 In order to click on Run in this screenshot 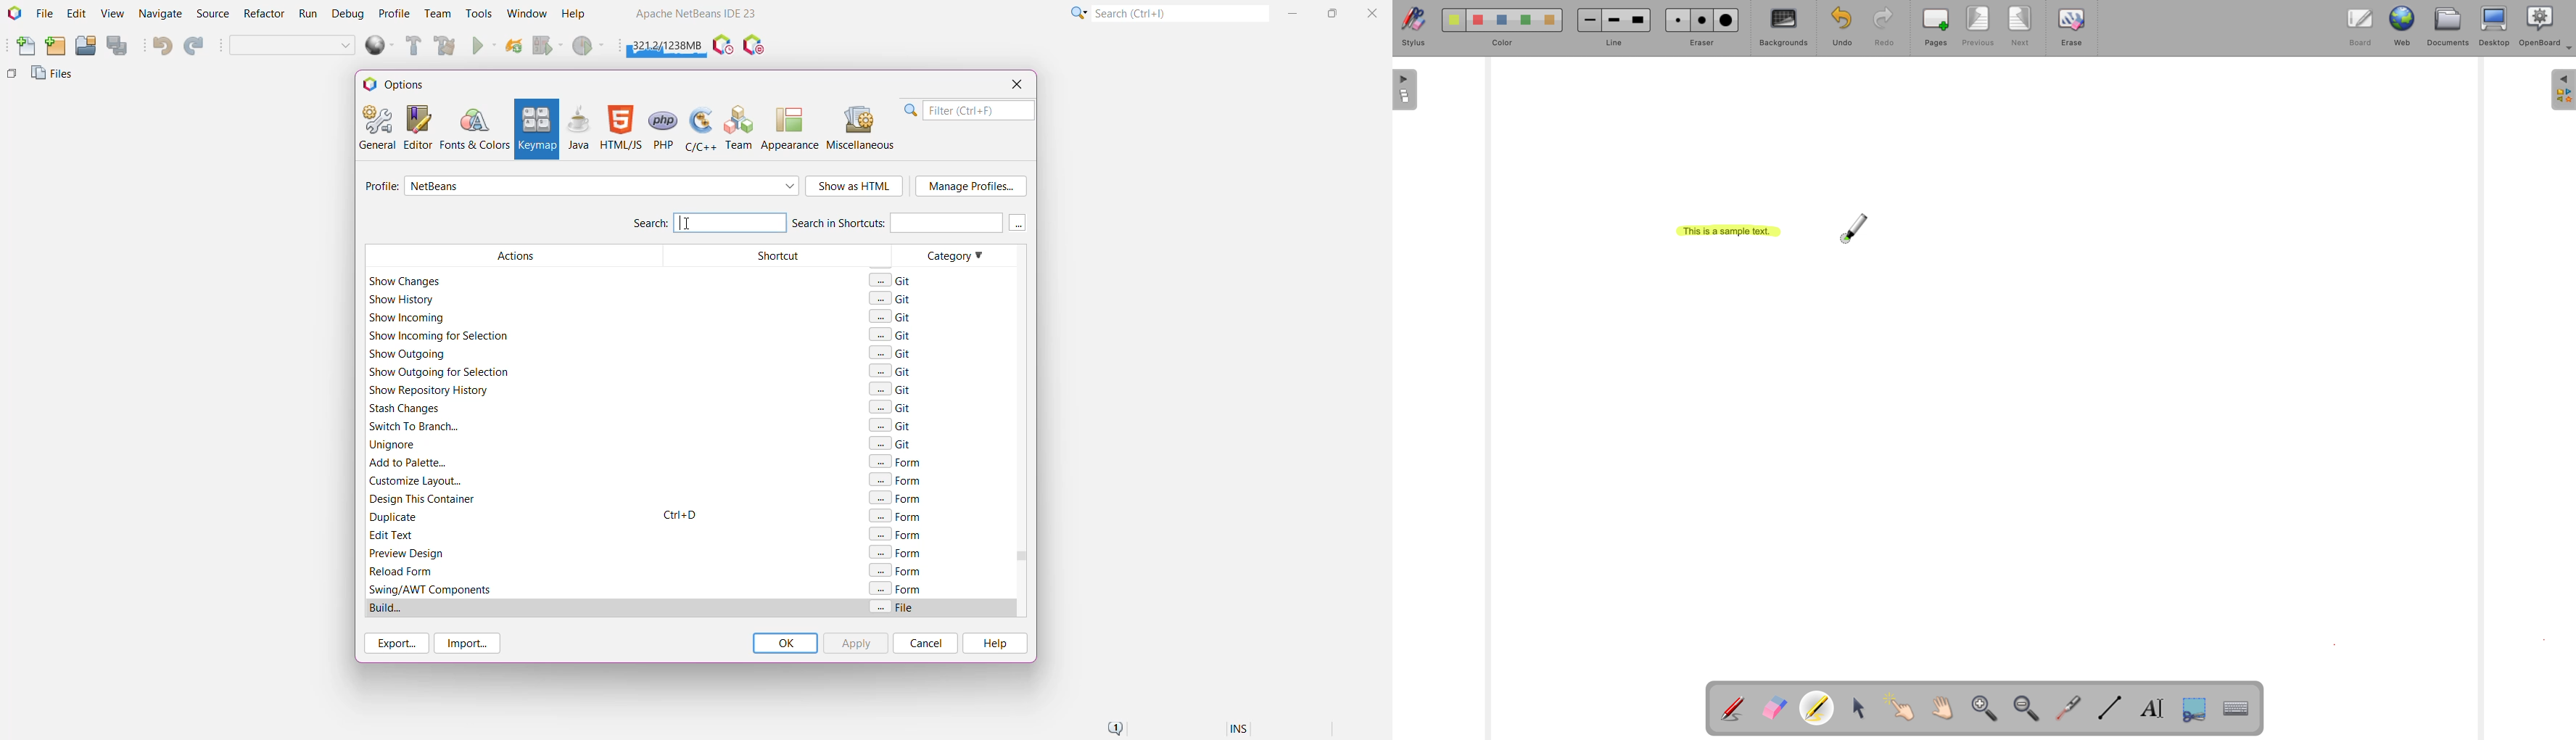, I will do `click(484, 47)`.